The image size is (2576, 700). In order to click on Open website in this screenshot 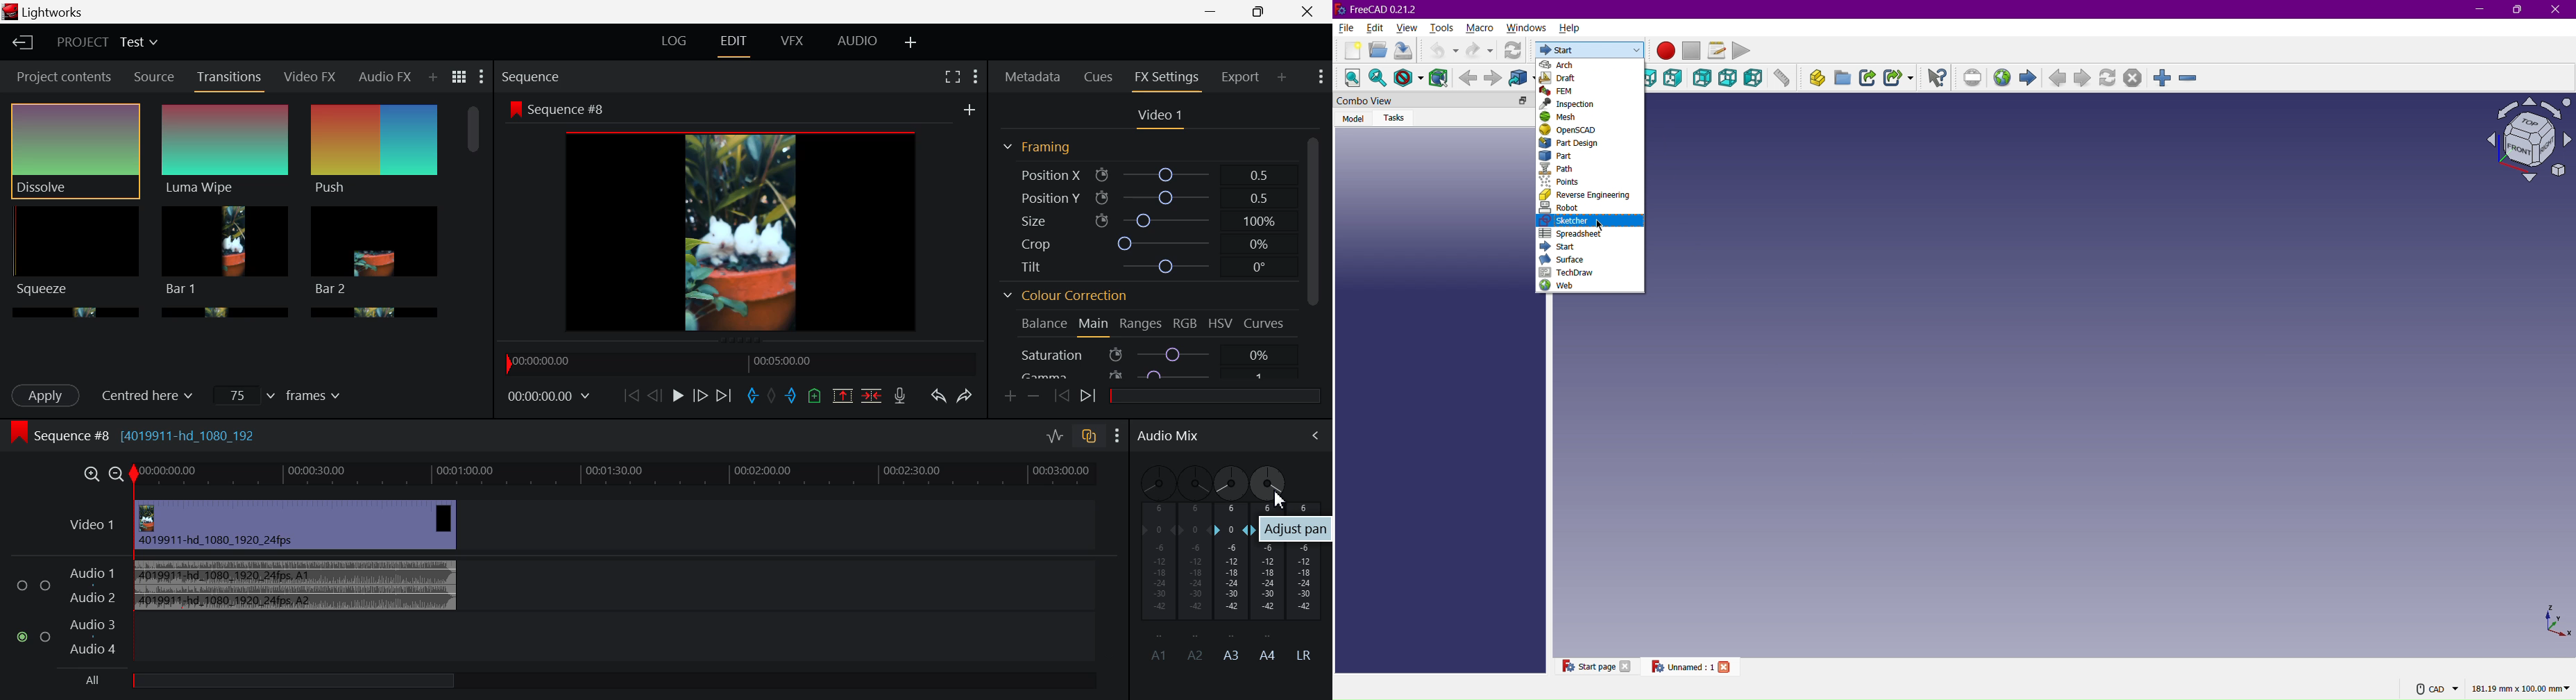, I will do `click(2001, 78)`.